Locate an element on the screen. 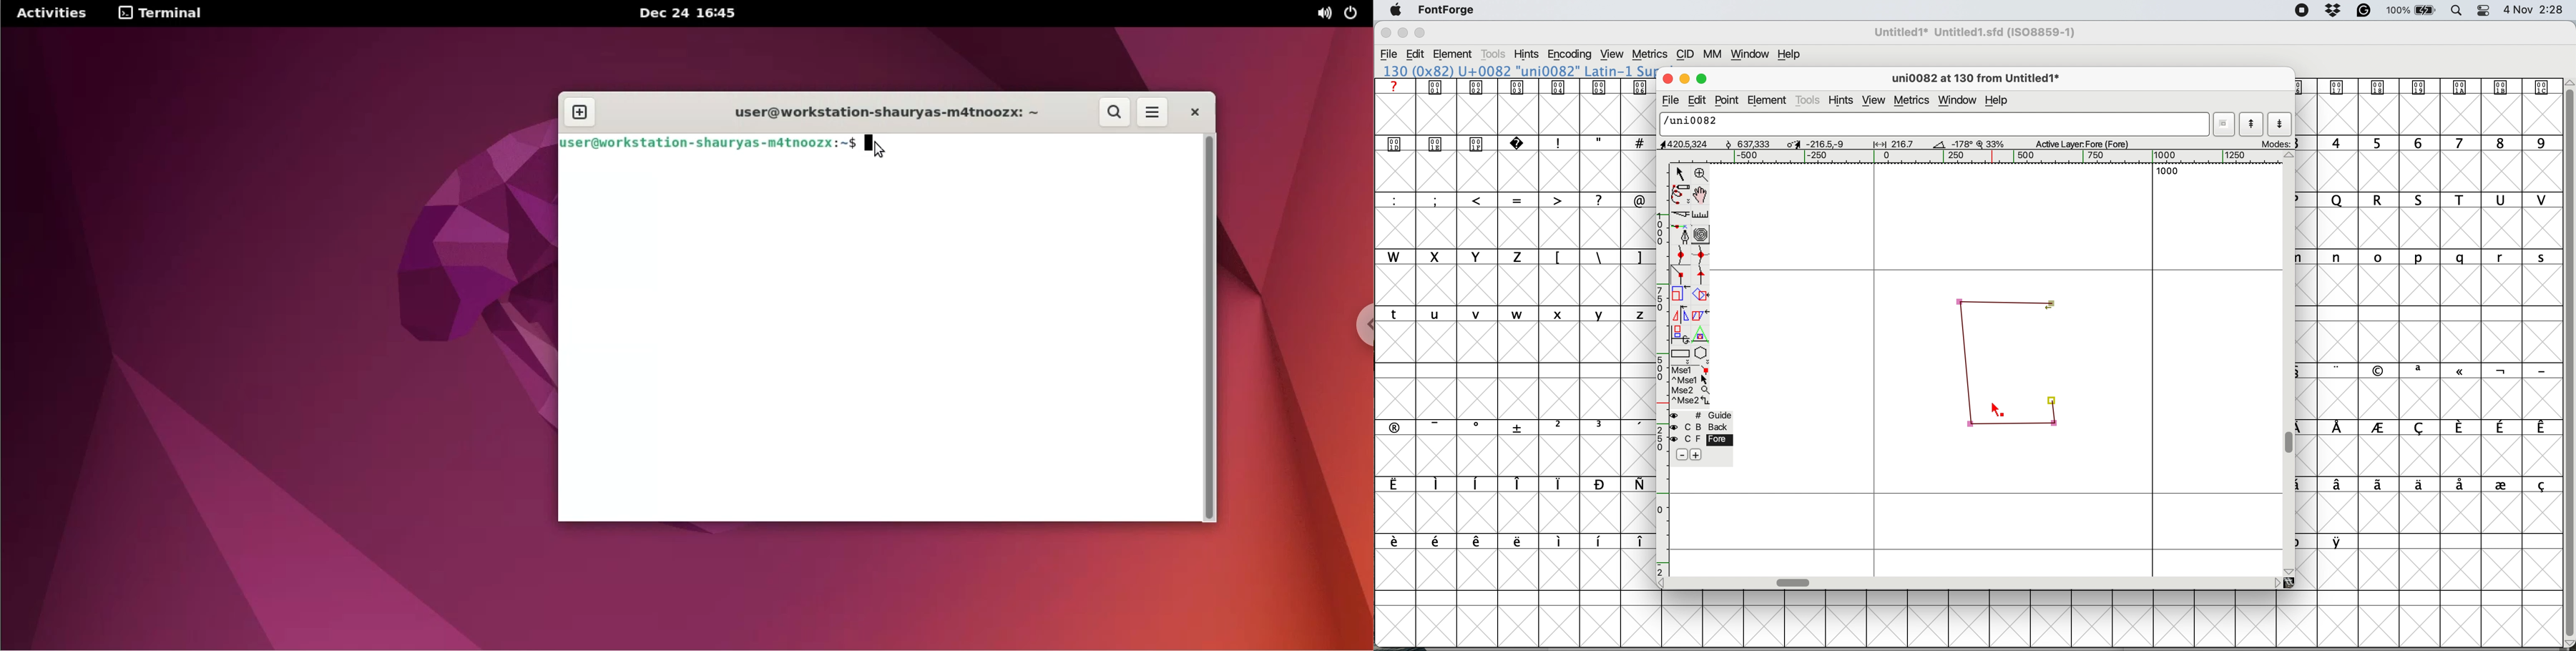 Image resolution: width=2576 pixels, height=672 pixels. add is located at coordinates (1695, 455).